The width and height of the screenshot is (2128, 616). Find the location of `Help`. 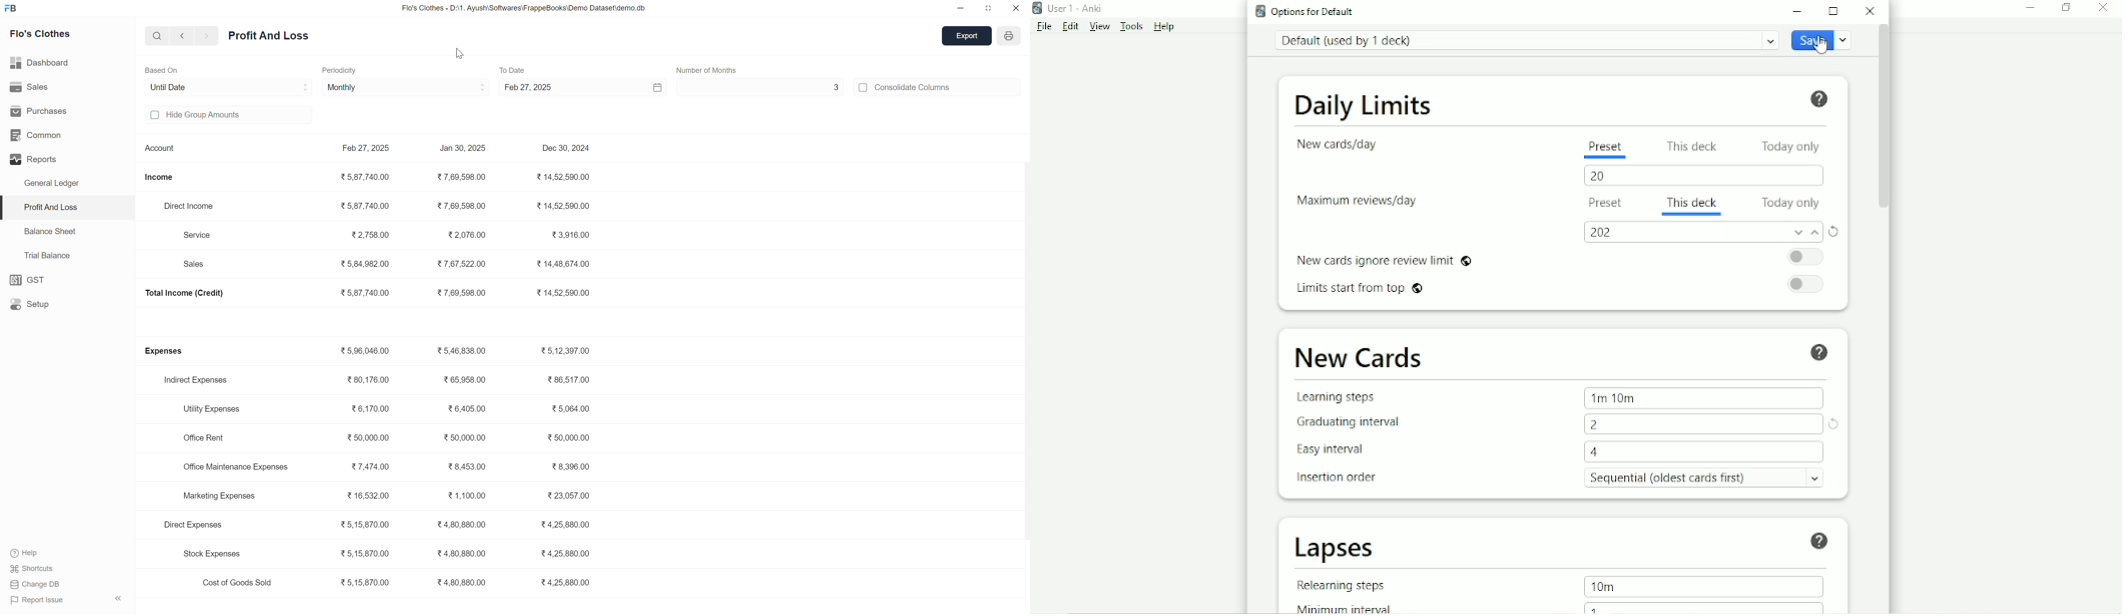

Help is located at coordinates (1819, 98).